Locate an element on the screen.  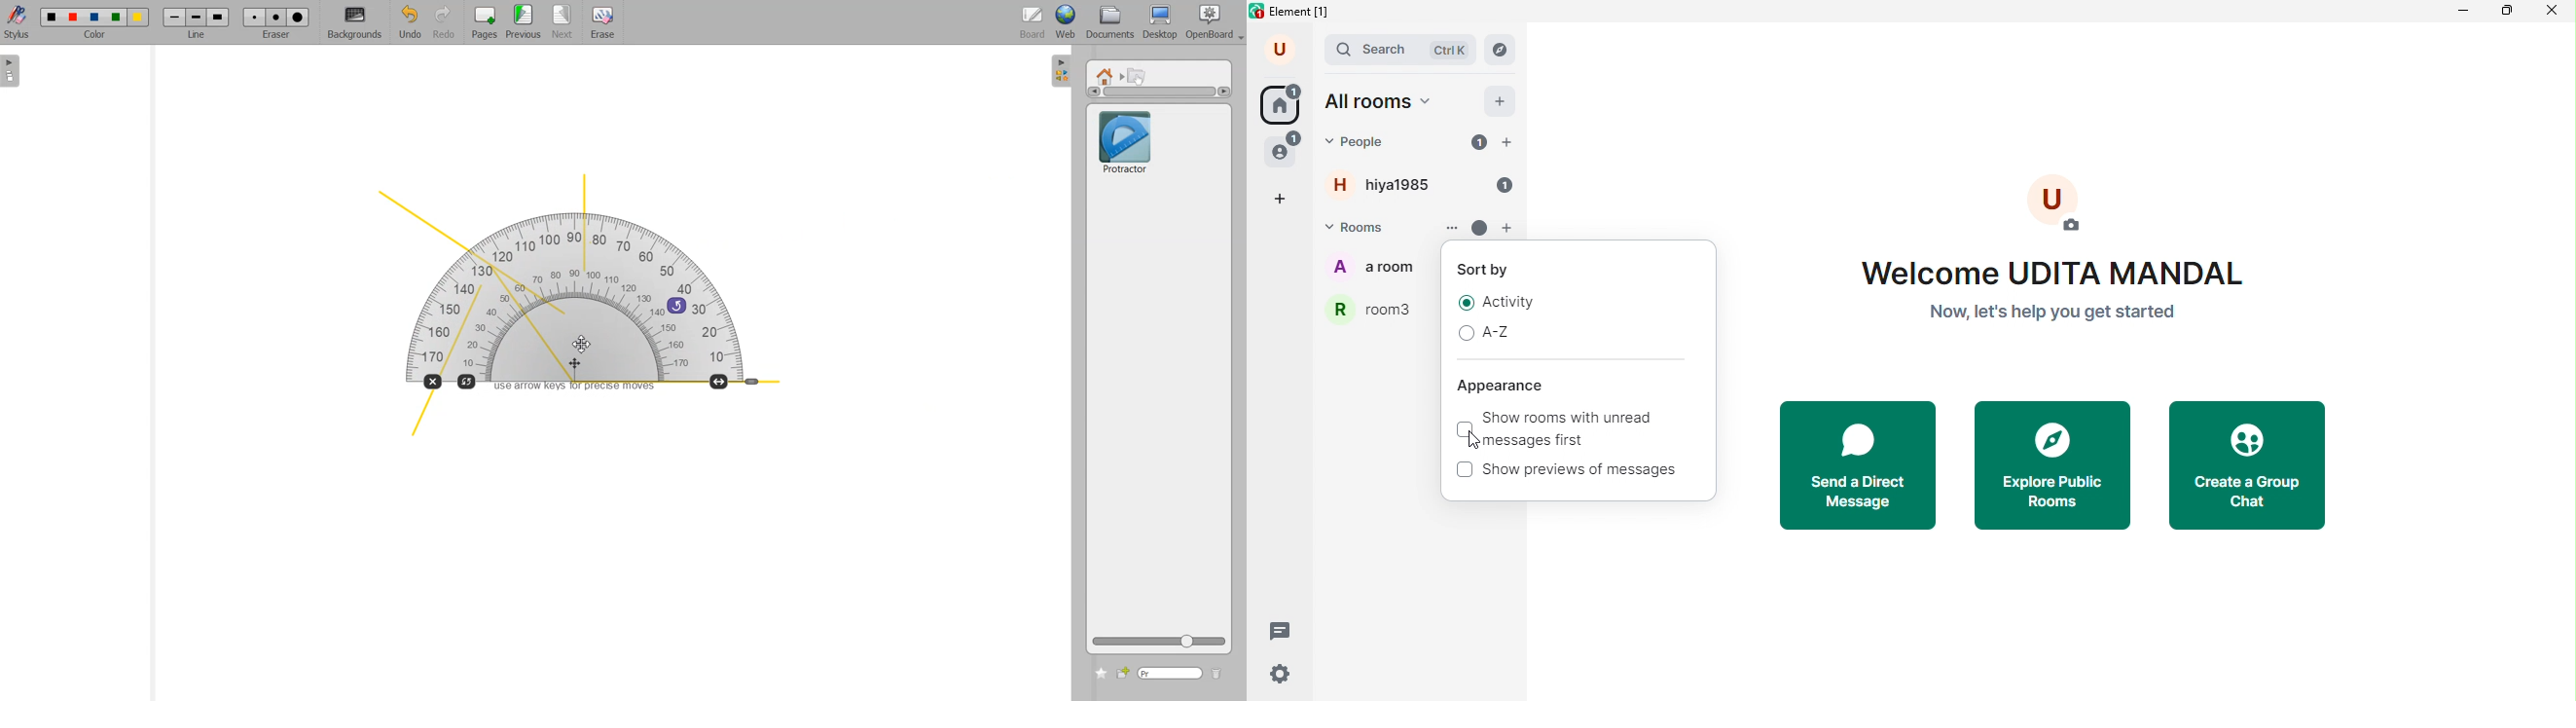
Board is located at coordinates (1033, 23).